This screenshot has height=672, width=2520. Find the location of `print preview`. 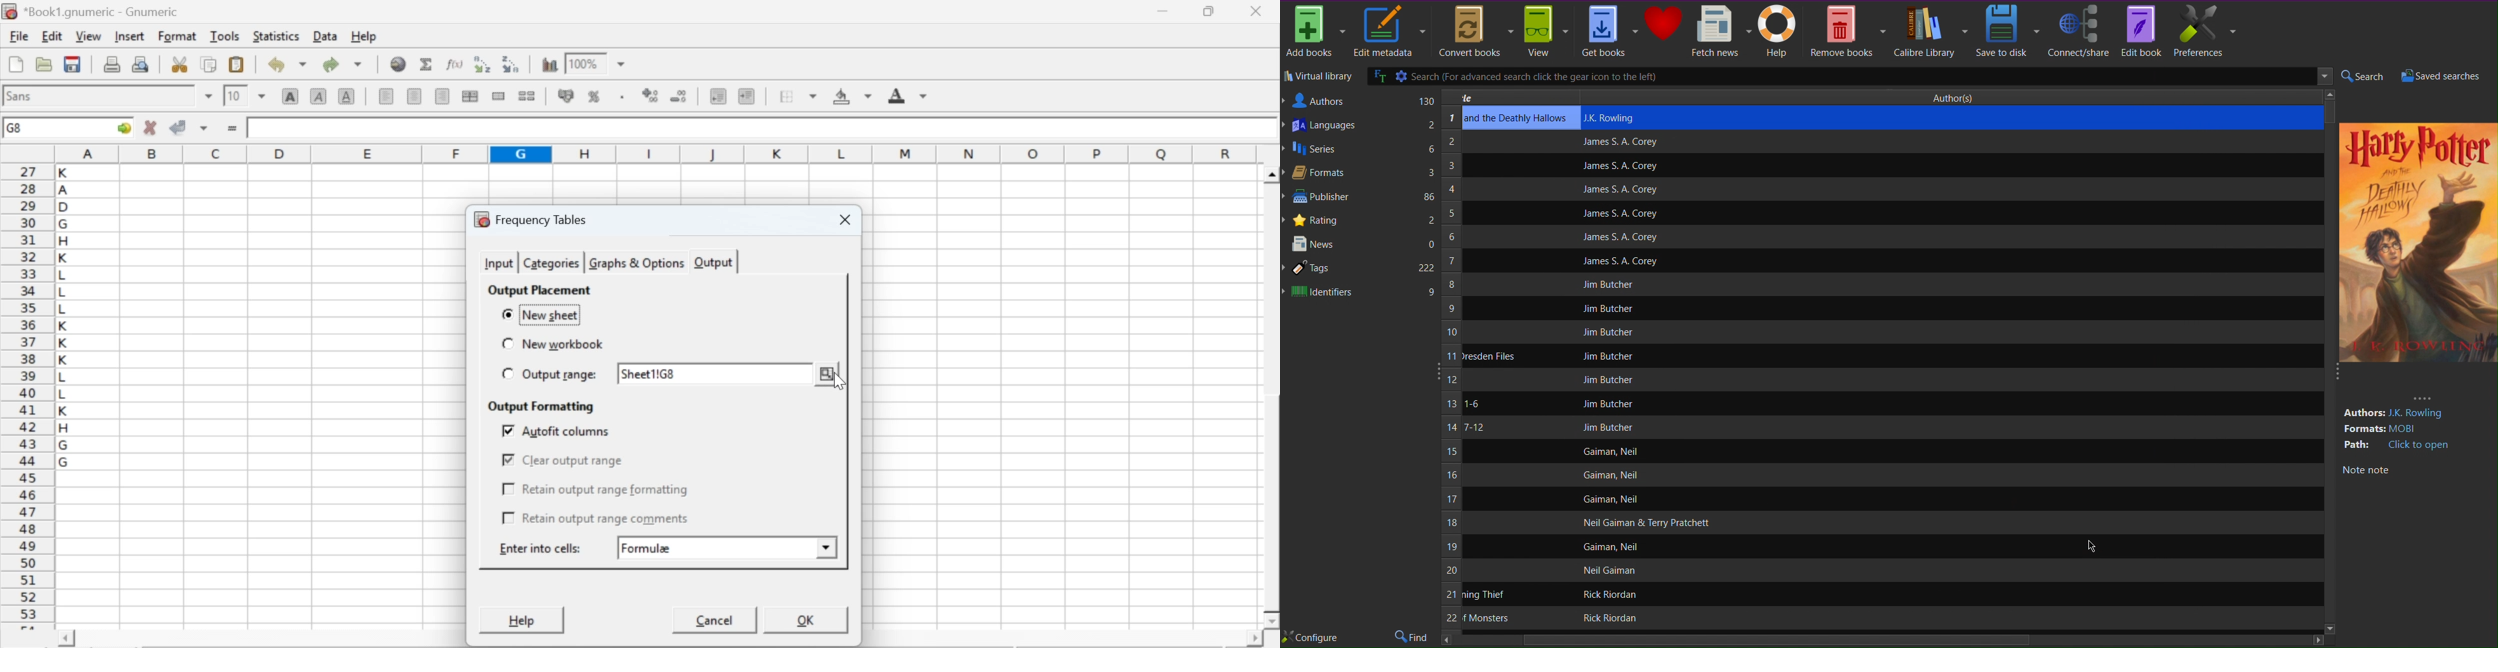

print preview is located at coordinates (141, 63).